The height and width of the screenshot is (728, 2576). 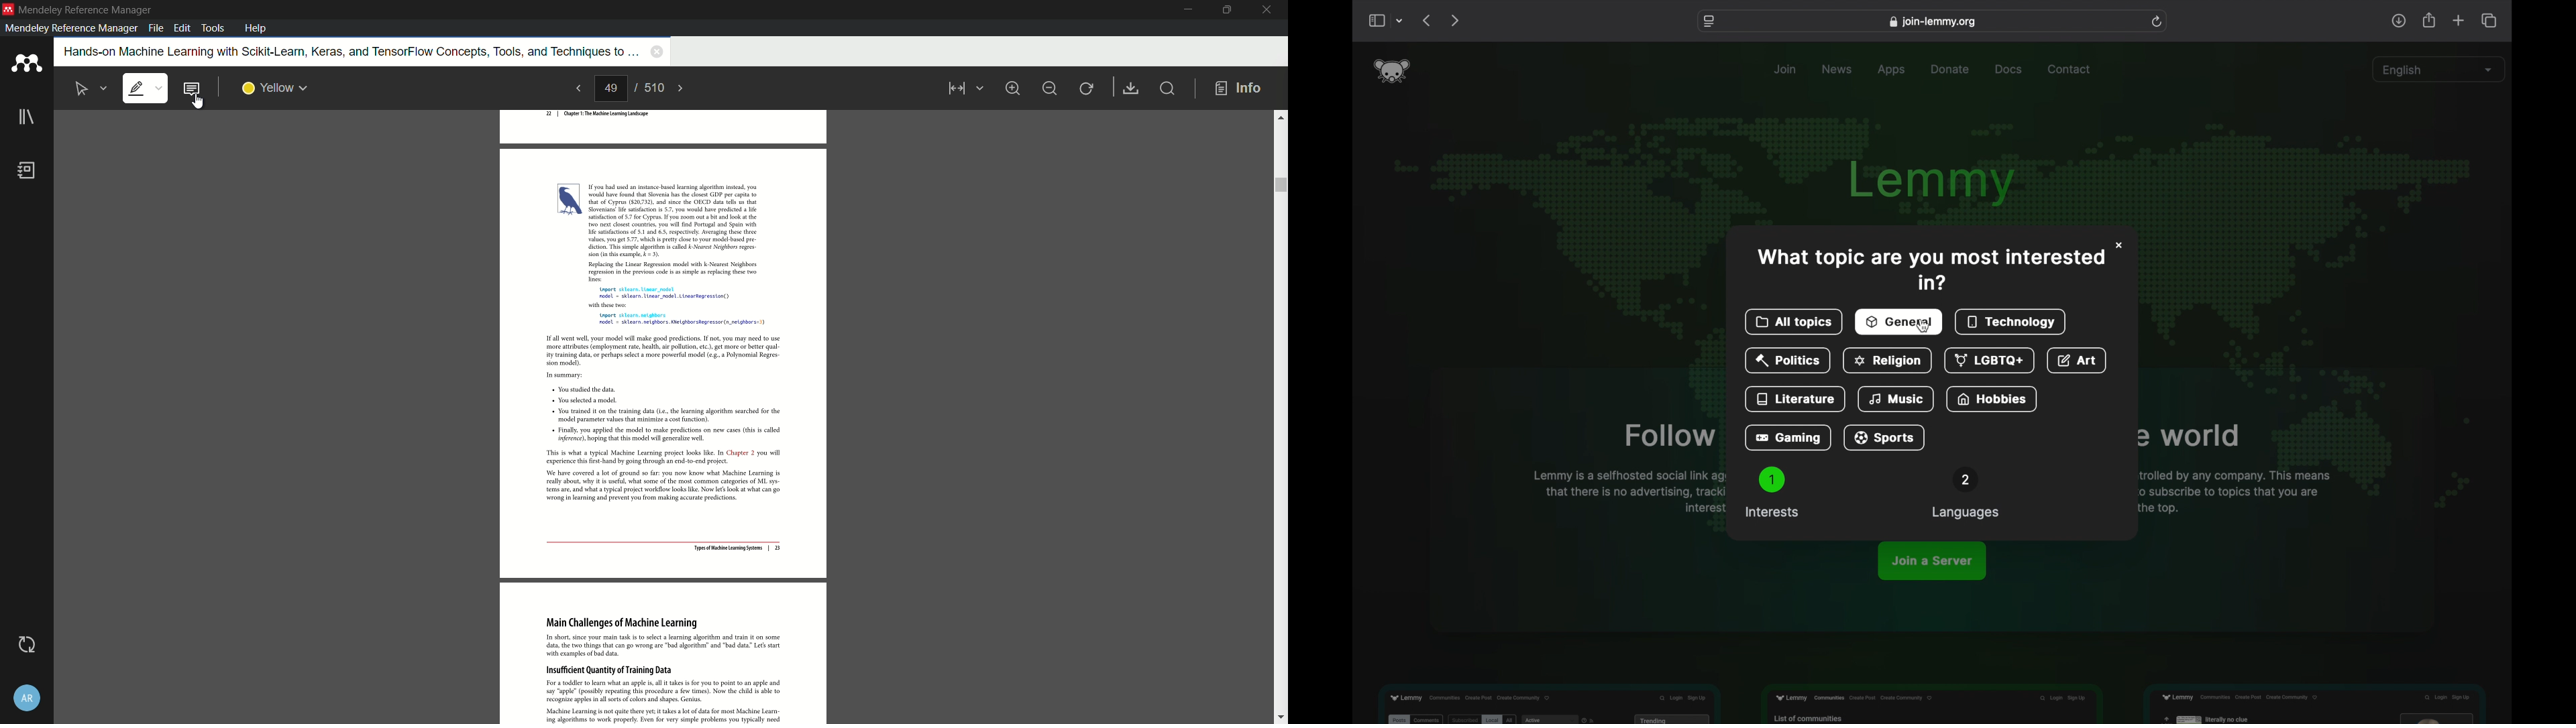 I want to click on next page, so click(x=688, y=88).